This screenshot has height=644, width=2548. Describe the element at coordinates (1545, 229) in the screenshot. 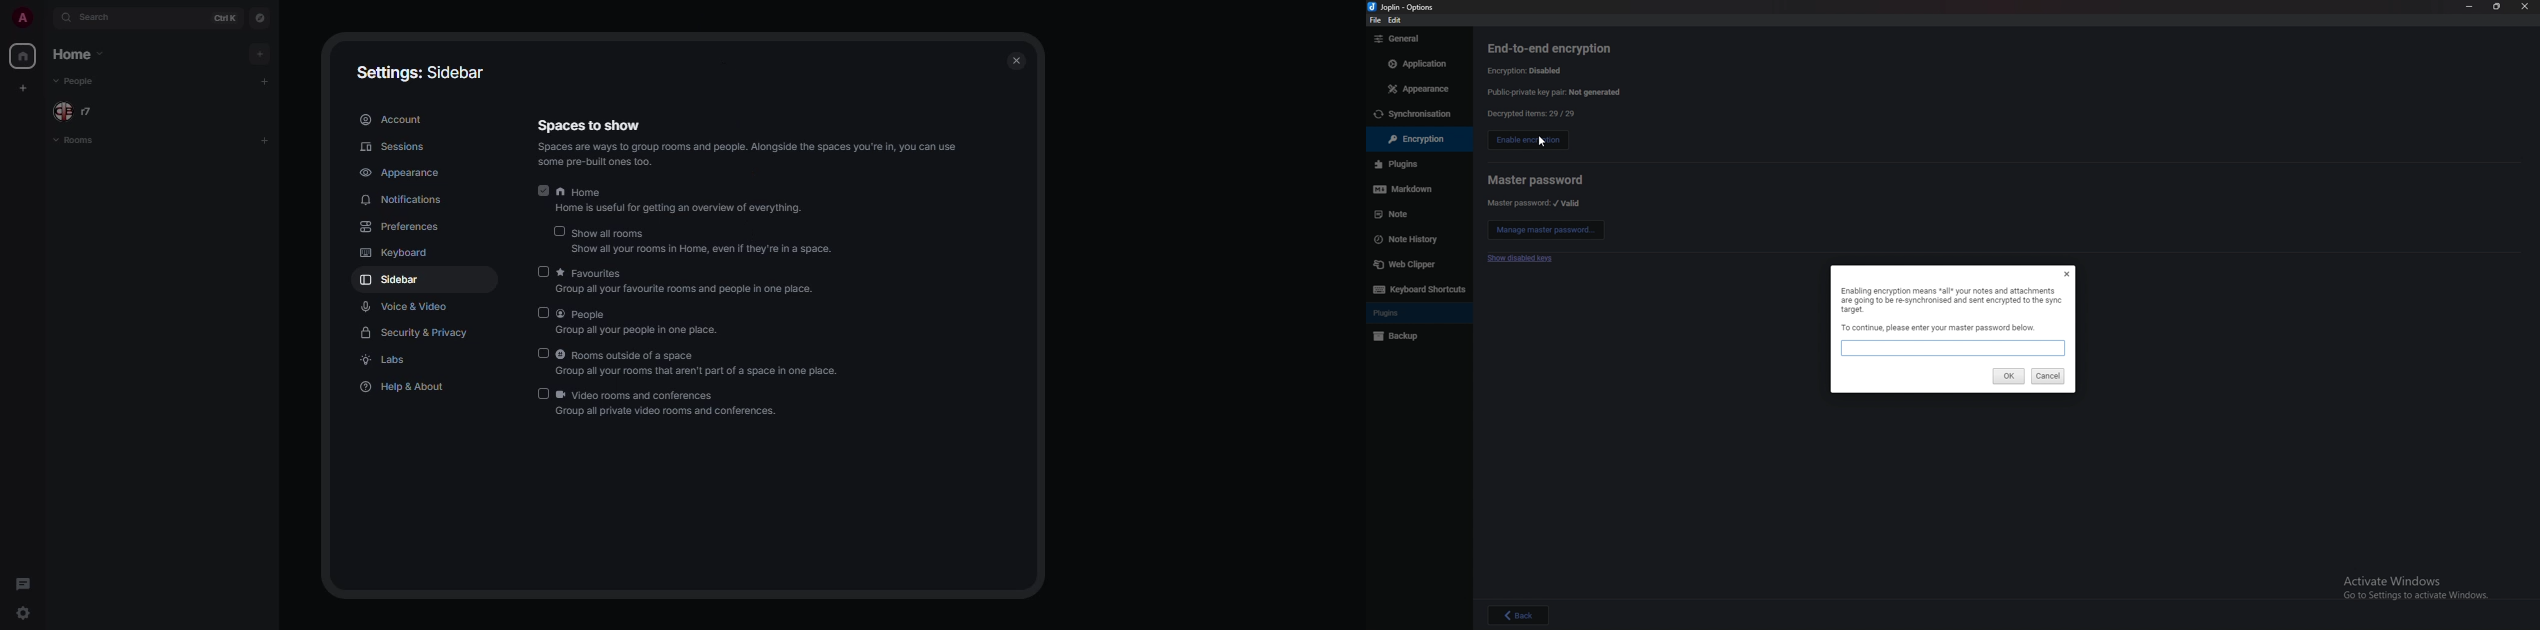

I see `manage master password` at that location.